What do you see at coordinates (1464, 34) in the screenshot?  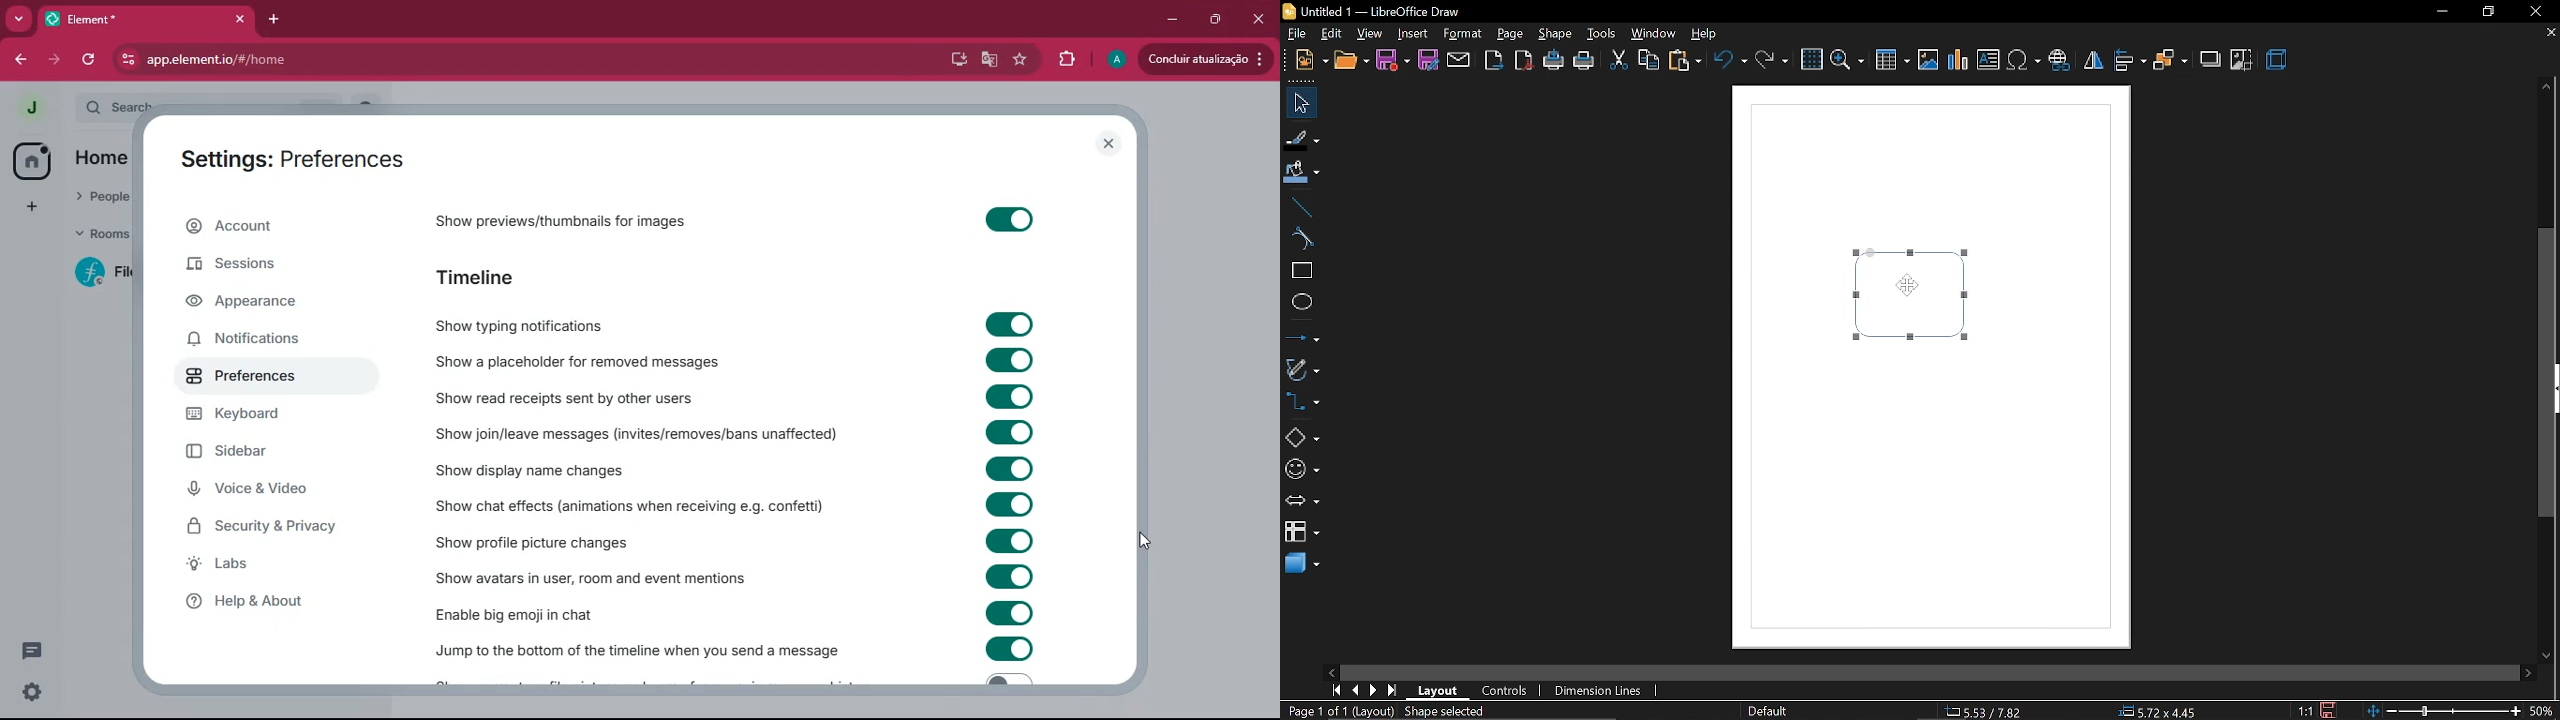 I see `format` at bounding box center [1464, 34].